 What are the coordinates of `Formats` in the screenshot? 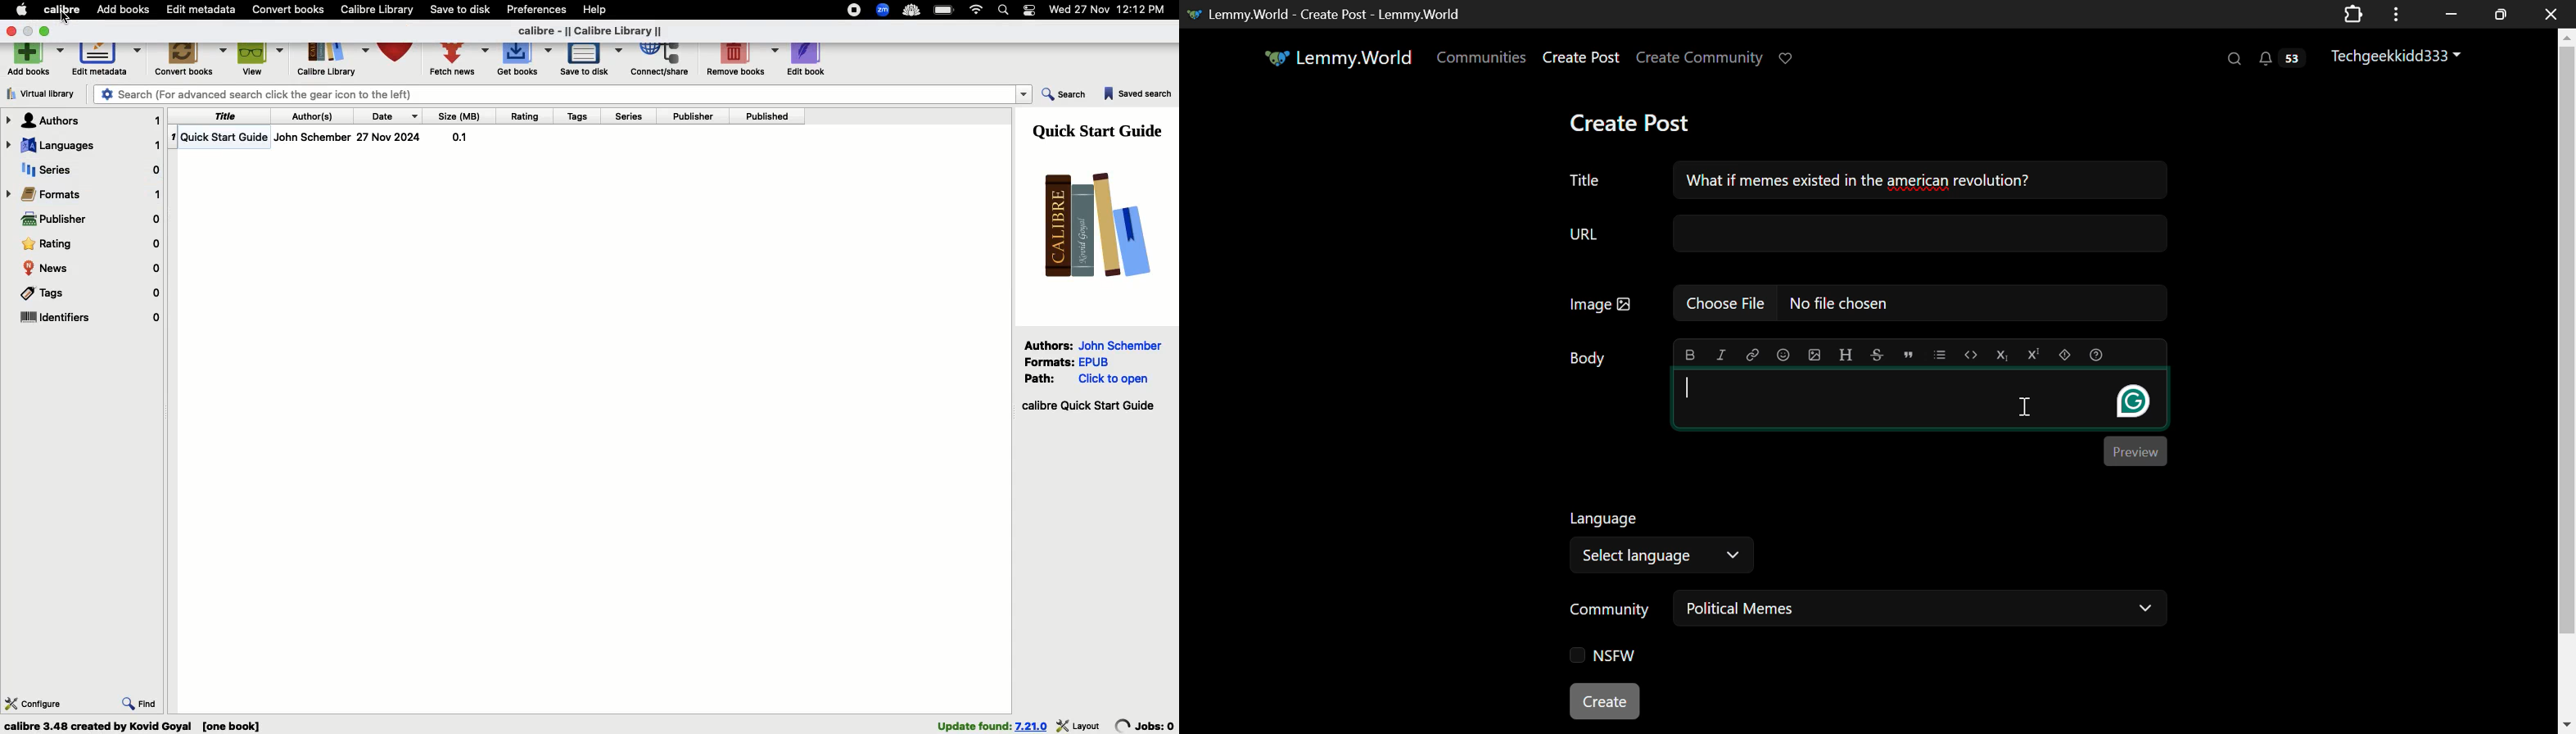 It's located at (84, 194).